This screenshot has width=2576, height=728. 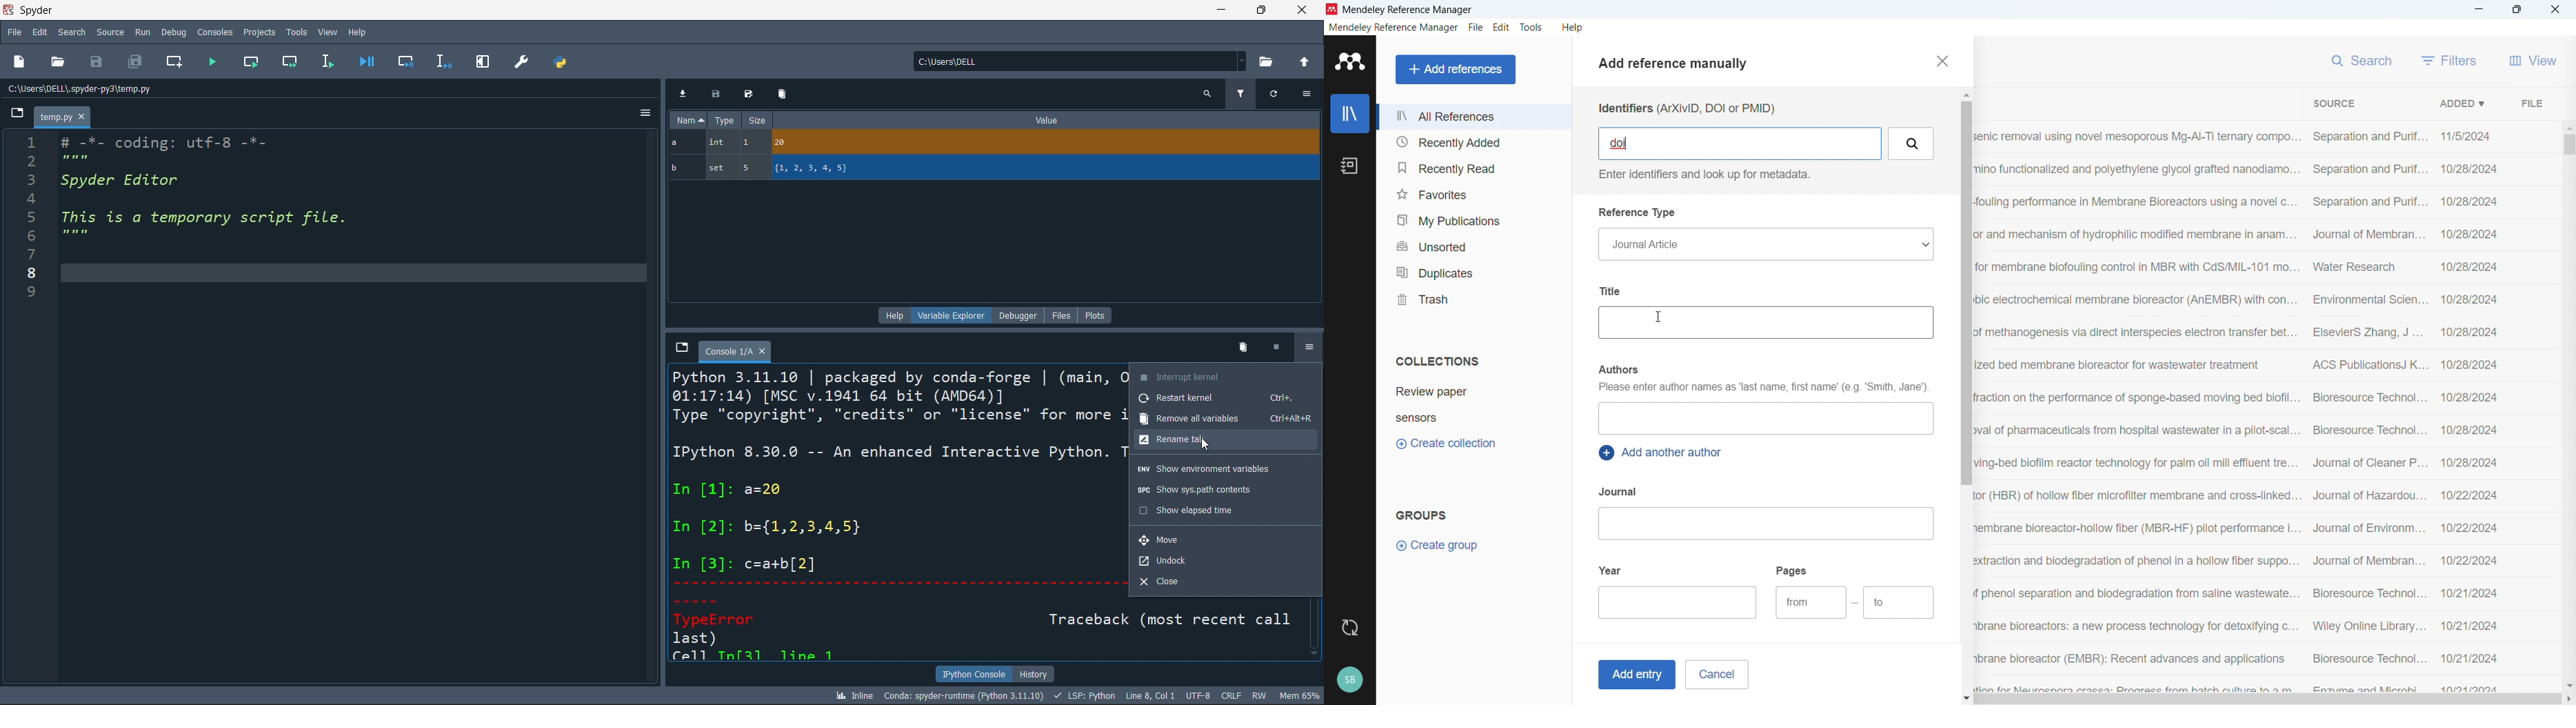 What do you see at coordinates (1226, 442) in the screenshot?
I see `rename tab` at bounding box center [1226, 442].